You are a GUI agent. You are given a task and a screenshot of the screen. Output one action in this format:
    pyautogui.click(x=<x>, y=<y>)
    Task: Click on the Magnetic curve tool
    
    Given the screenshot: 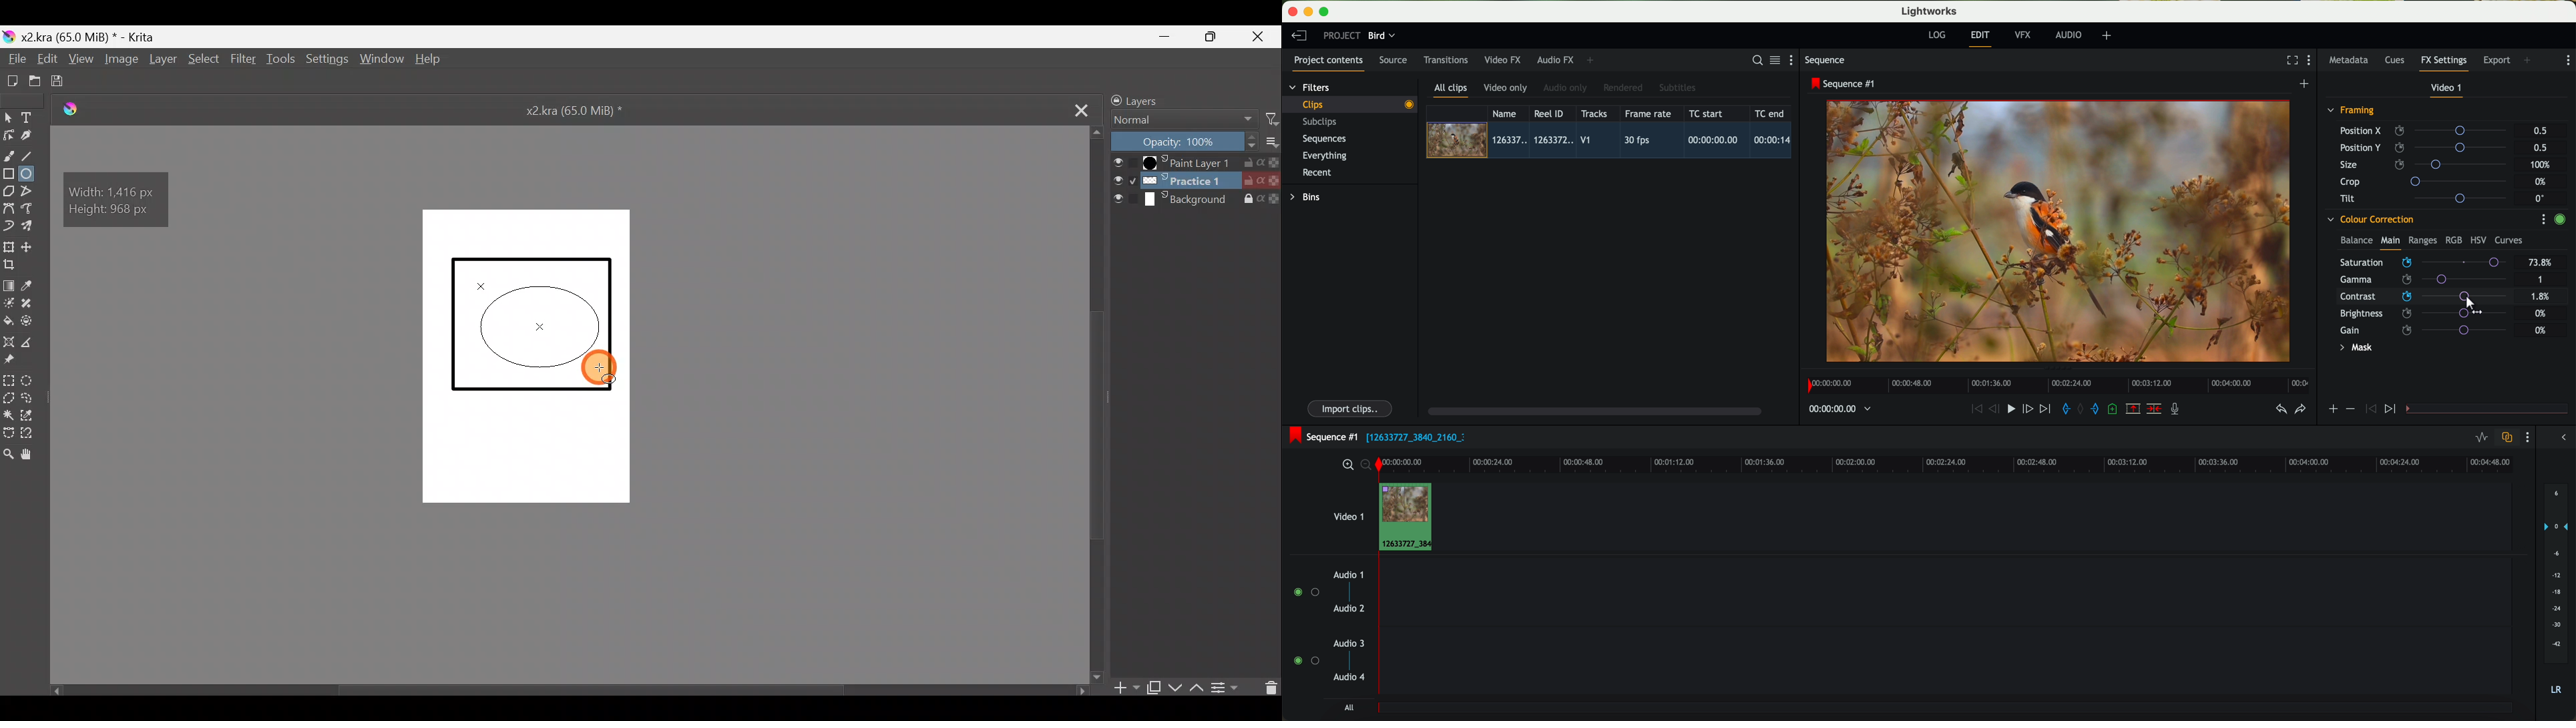 What is the action you would take?
    pyautogui.click(x=9, y=224)
    